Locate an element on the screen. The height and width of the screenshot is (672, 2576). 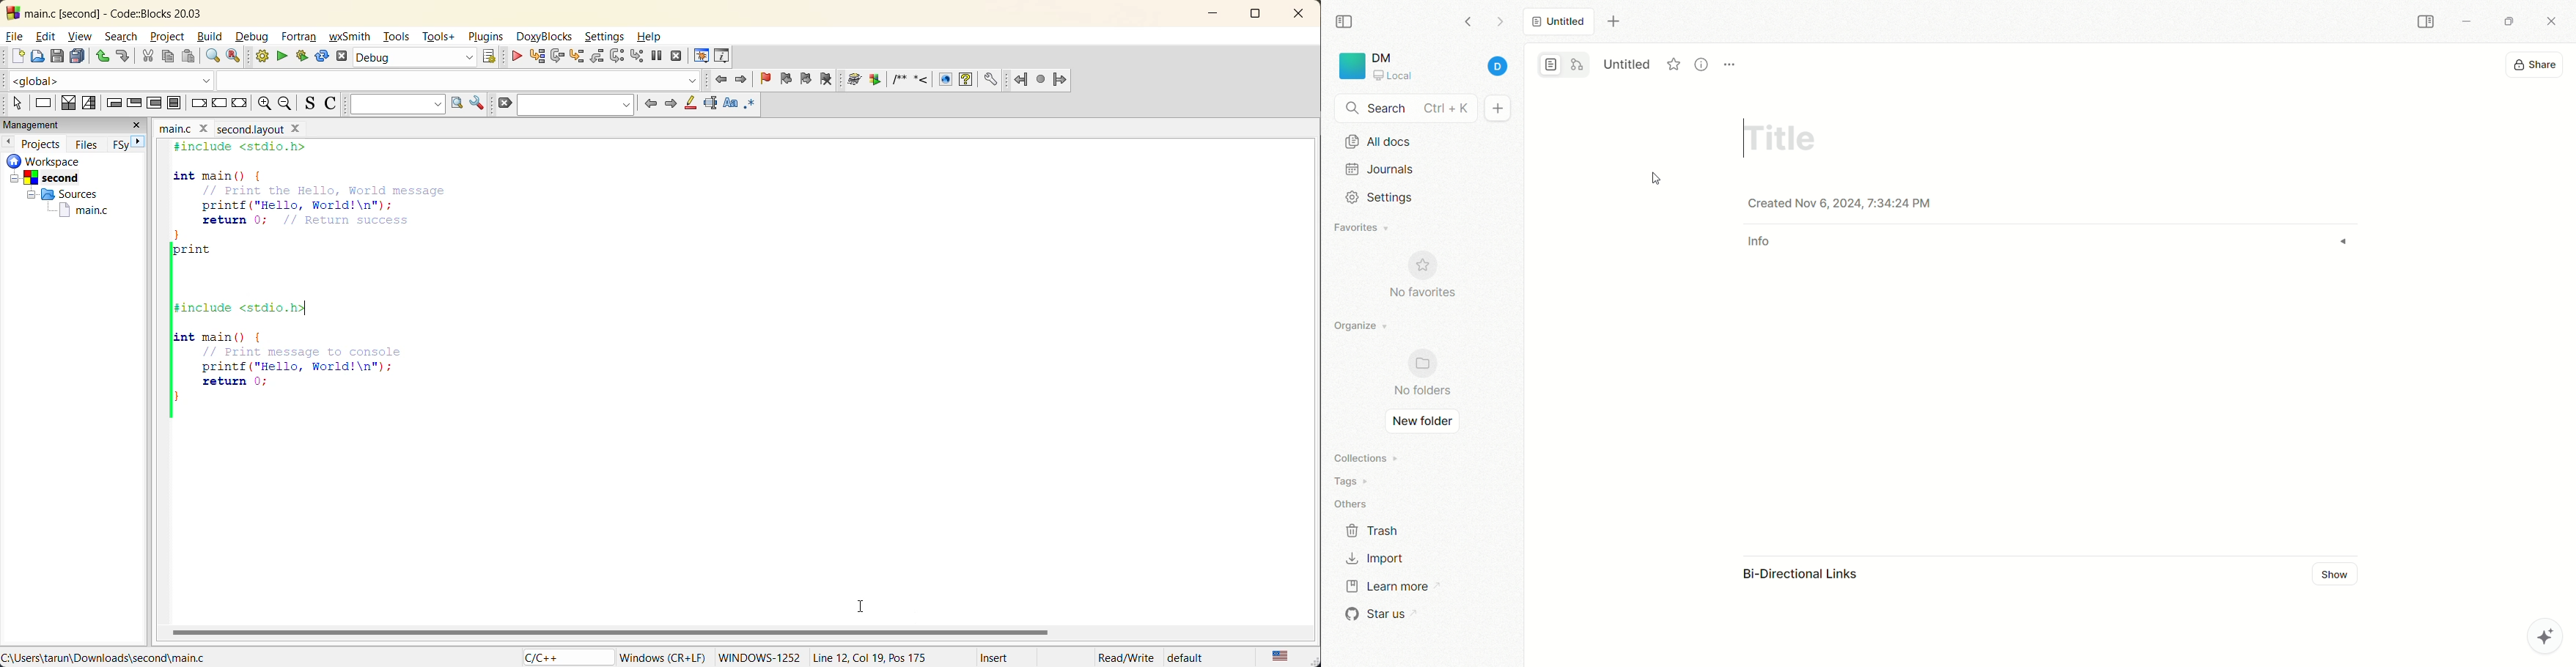
jump back is located at coordinates (717, 78).